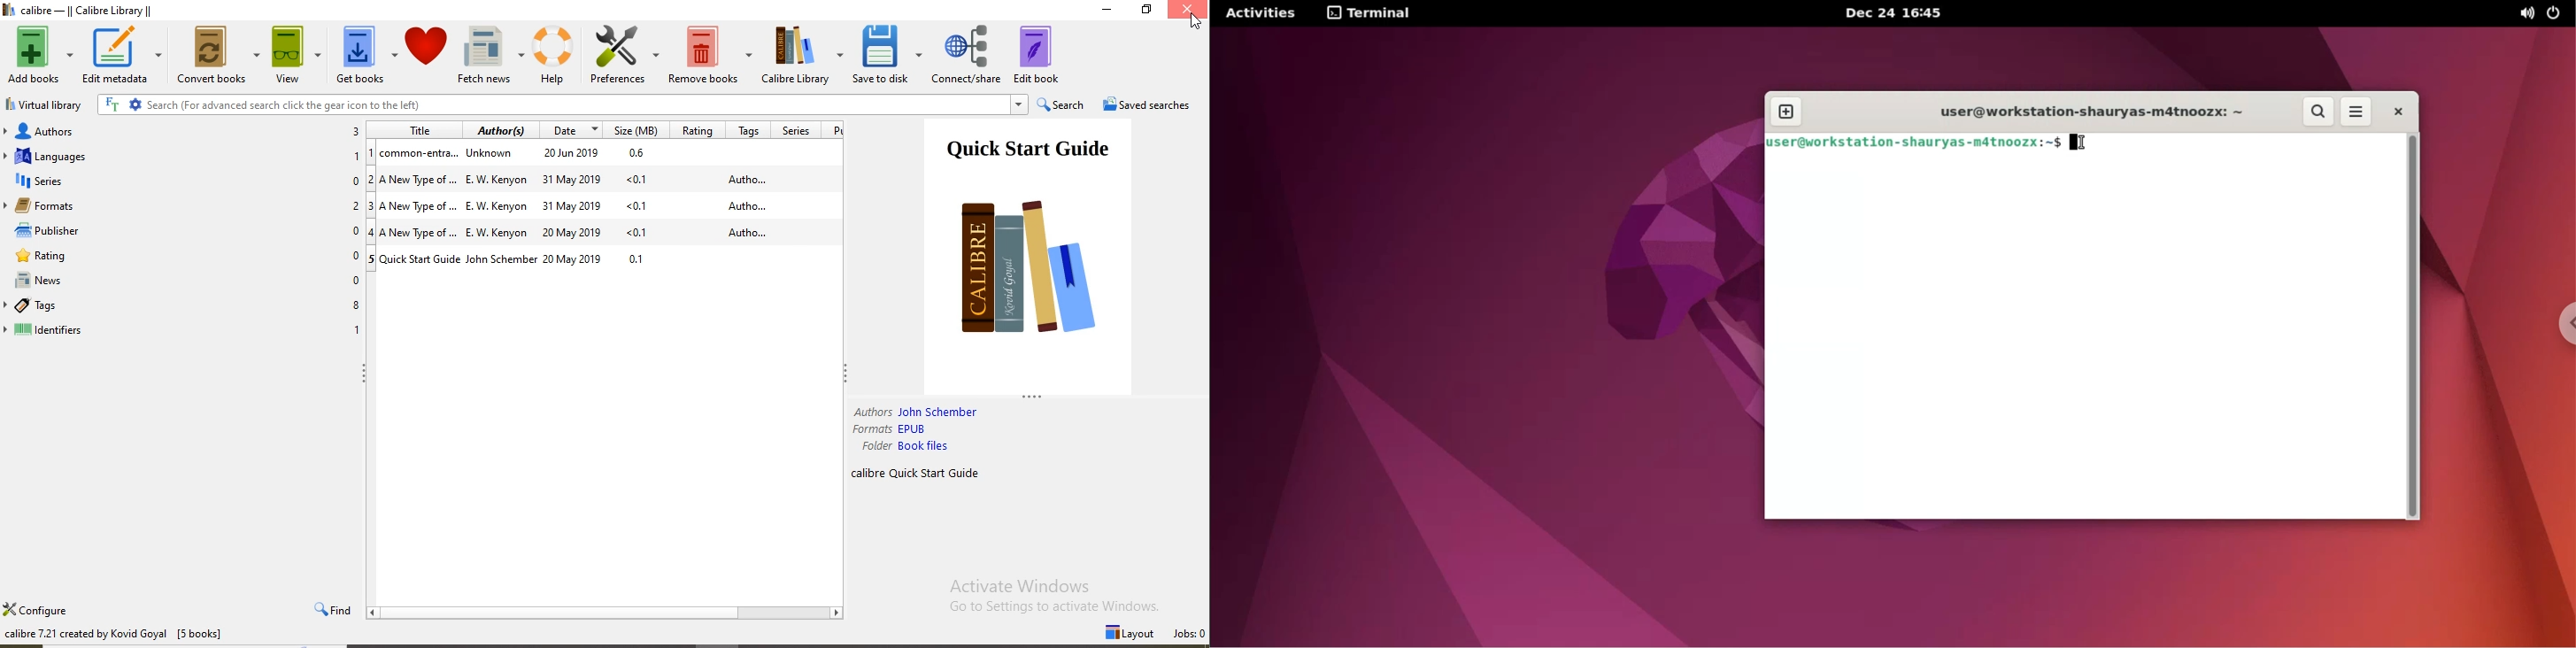 The height and width of the screenshot is (672, 2576). Describe the element at coordinates (334, 608) in the screenshot. I see `Find` at that location.